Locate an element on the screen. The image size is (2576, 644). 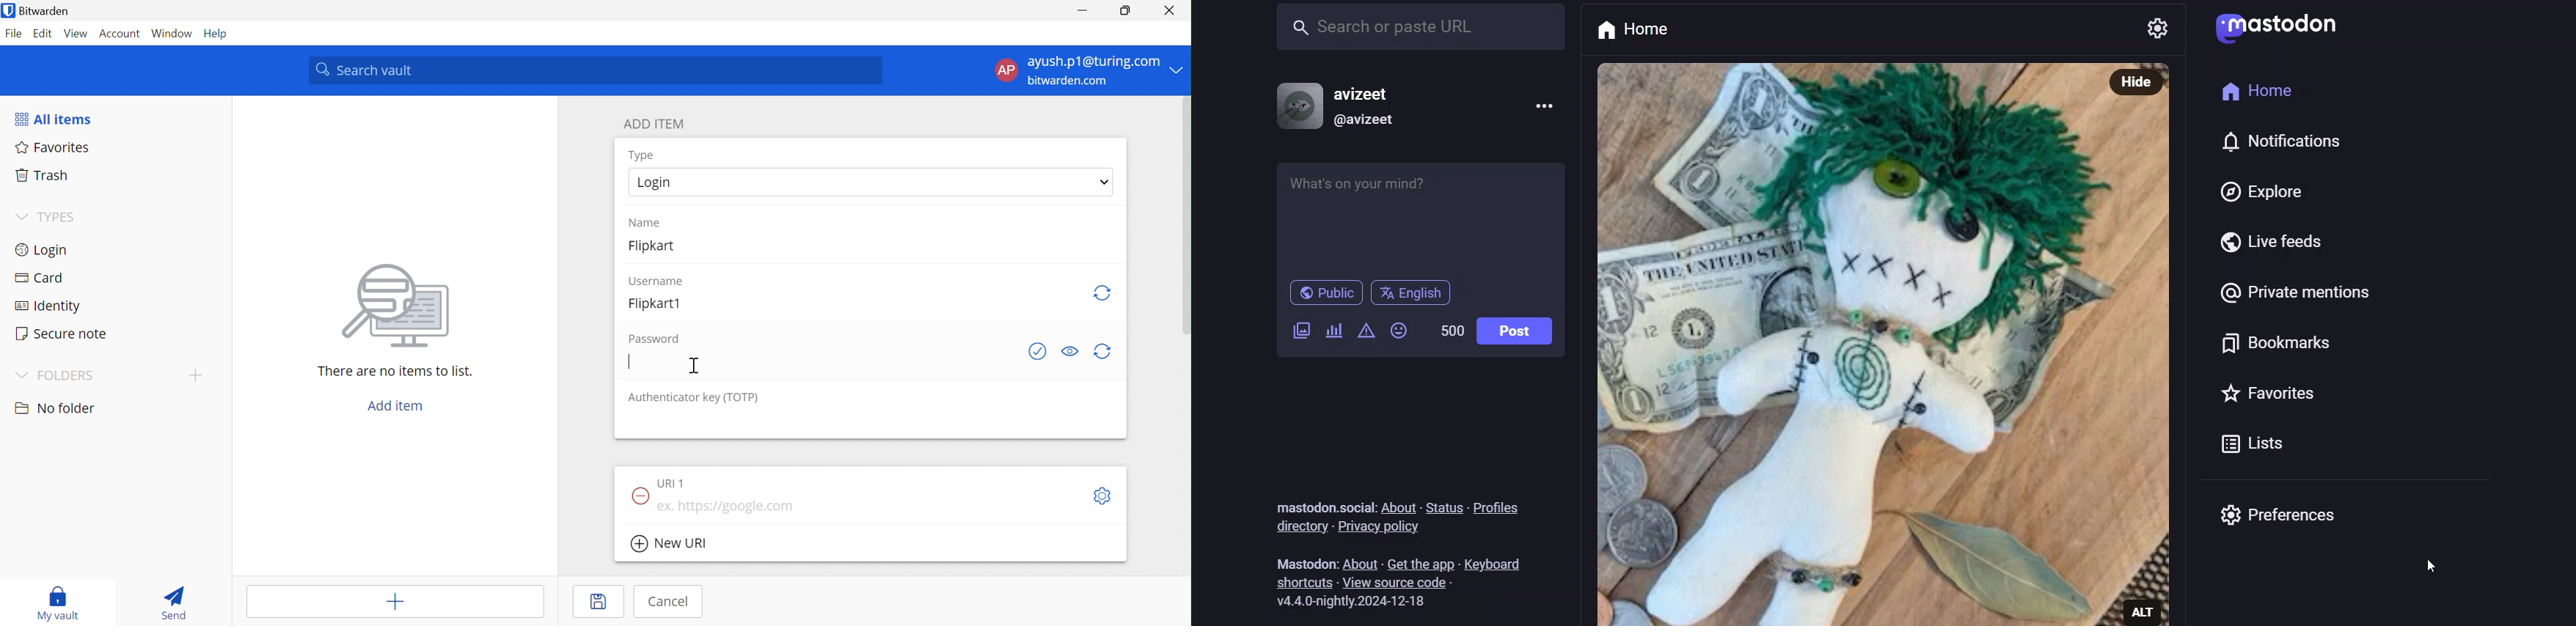
eg. https://google.com is located at coordinates (726, 507).